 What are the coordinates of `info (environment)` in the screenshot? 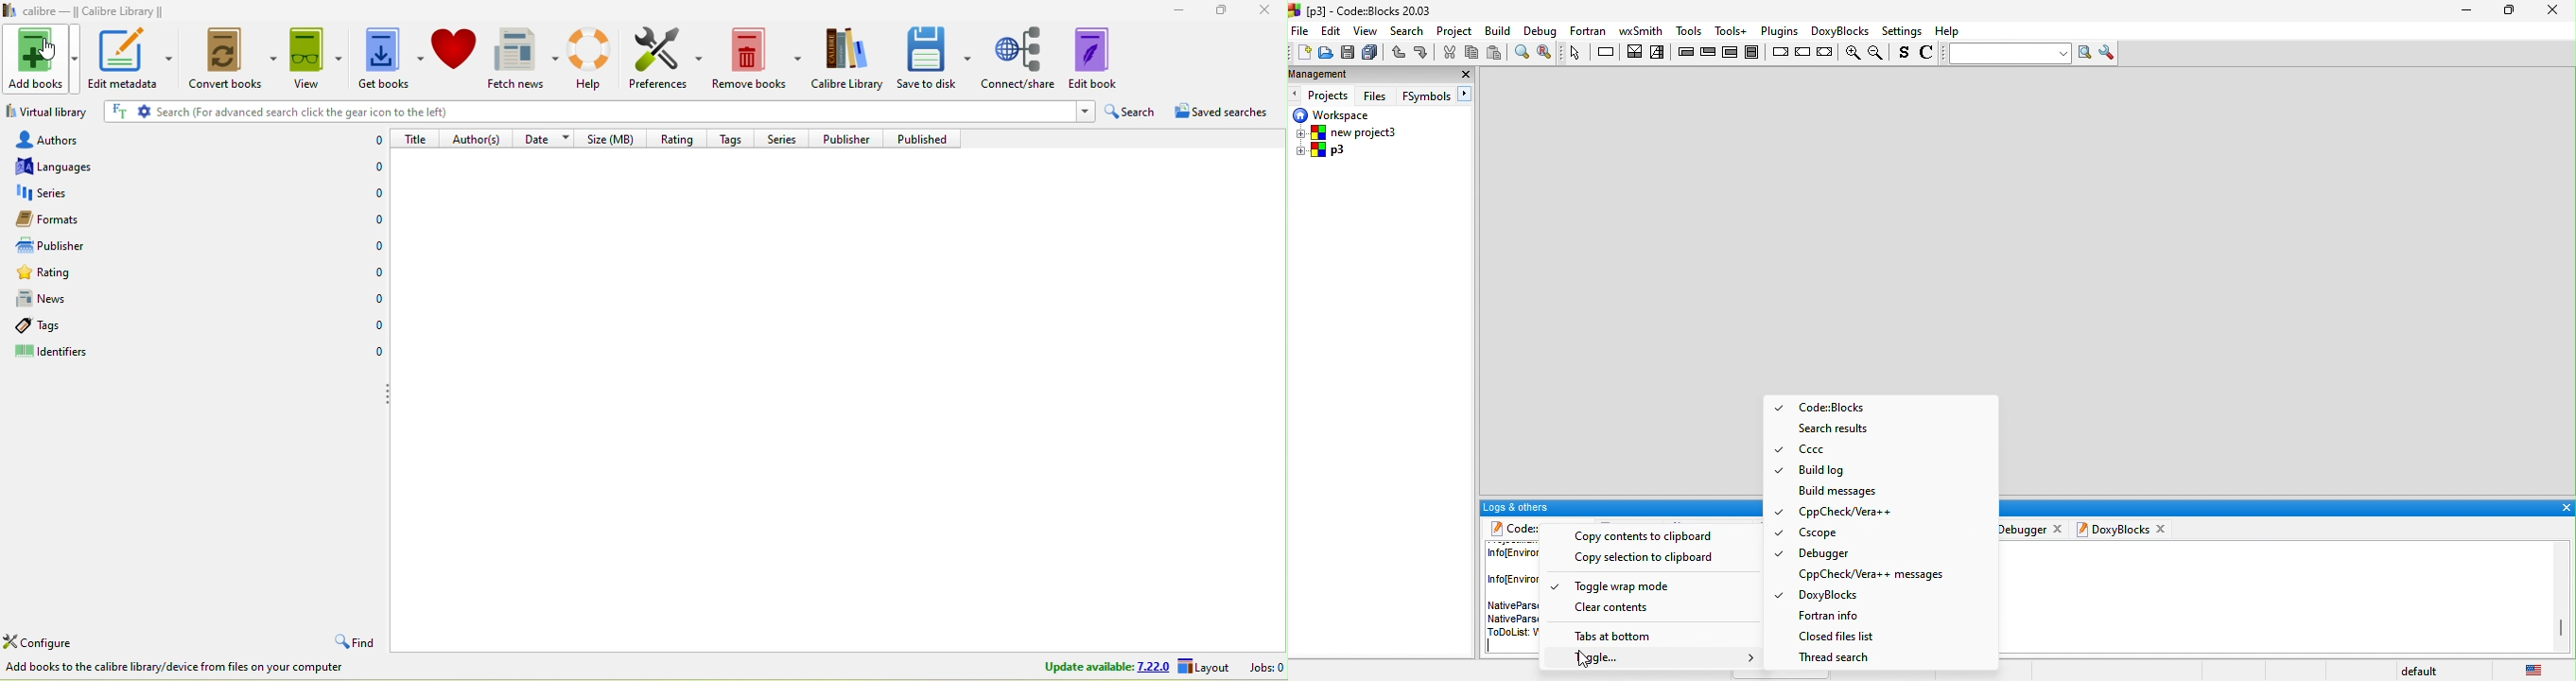 It's located at (1511, 567).